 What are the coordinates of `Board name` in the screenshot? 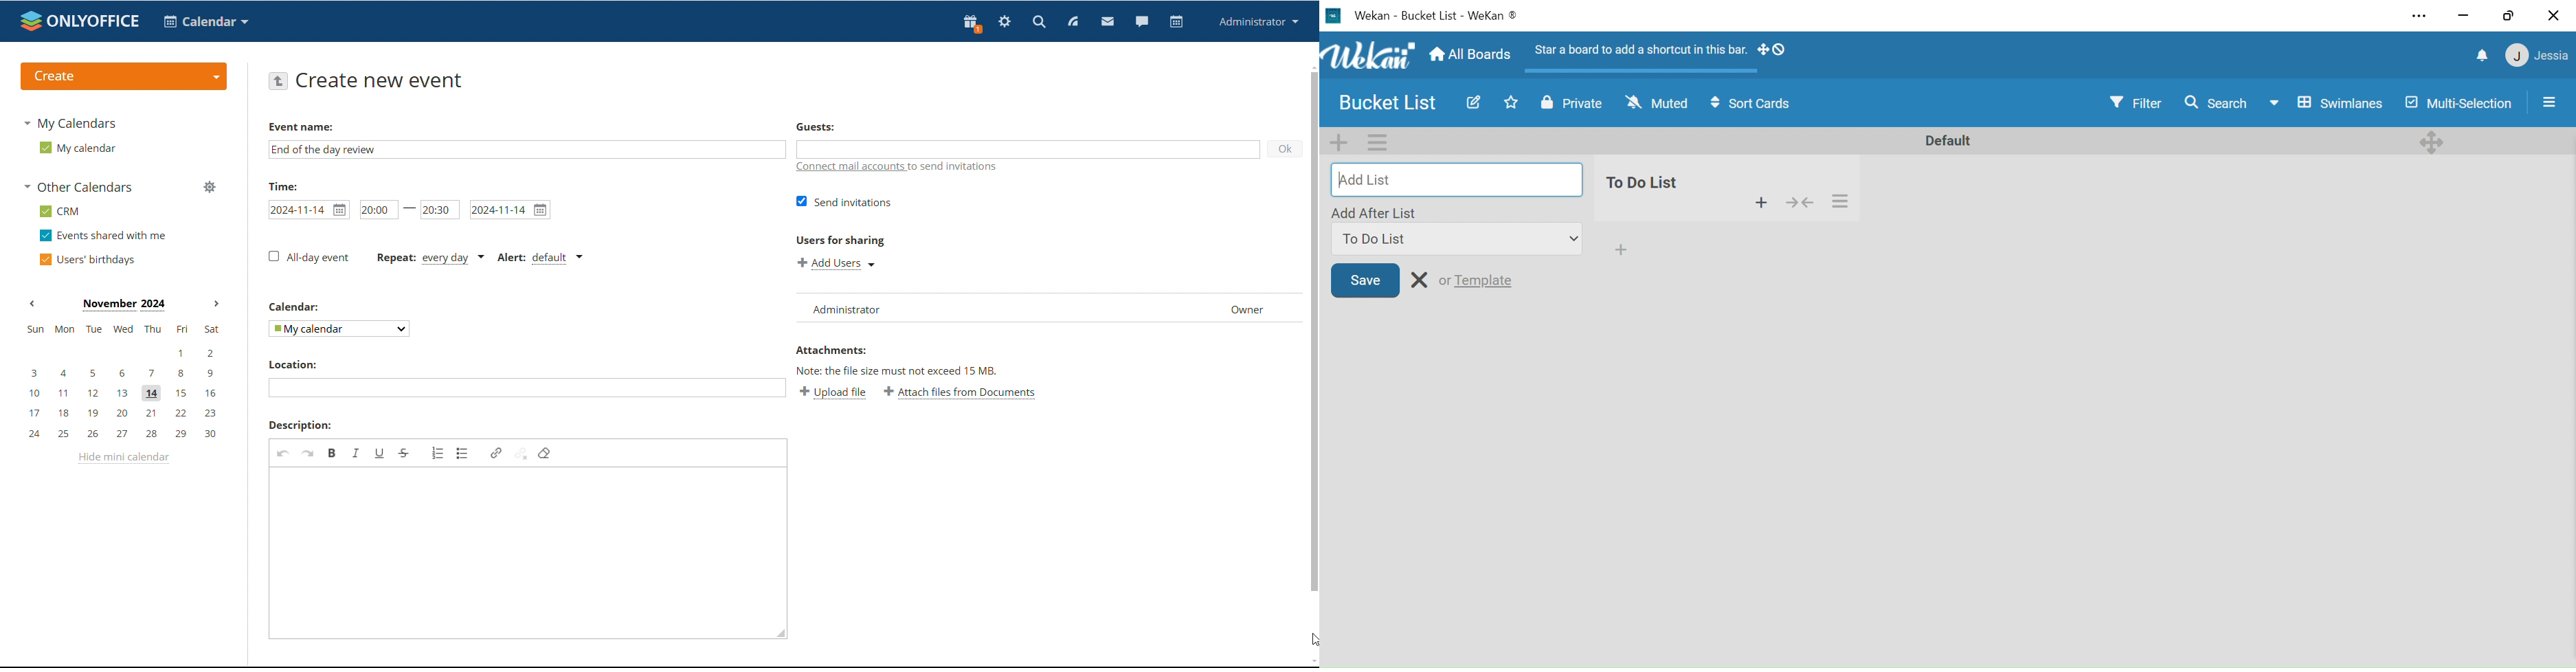 It's located at (1430, 16).